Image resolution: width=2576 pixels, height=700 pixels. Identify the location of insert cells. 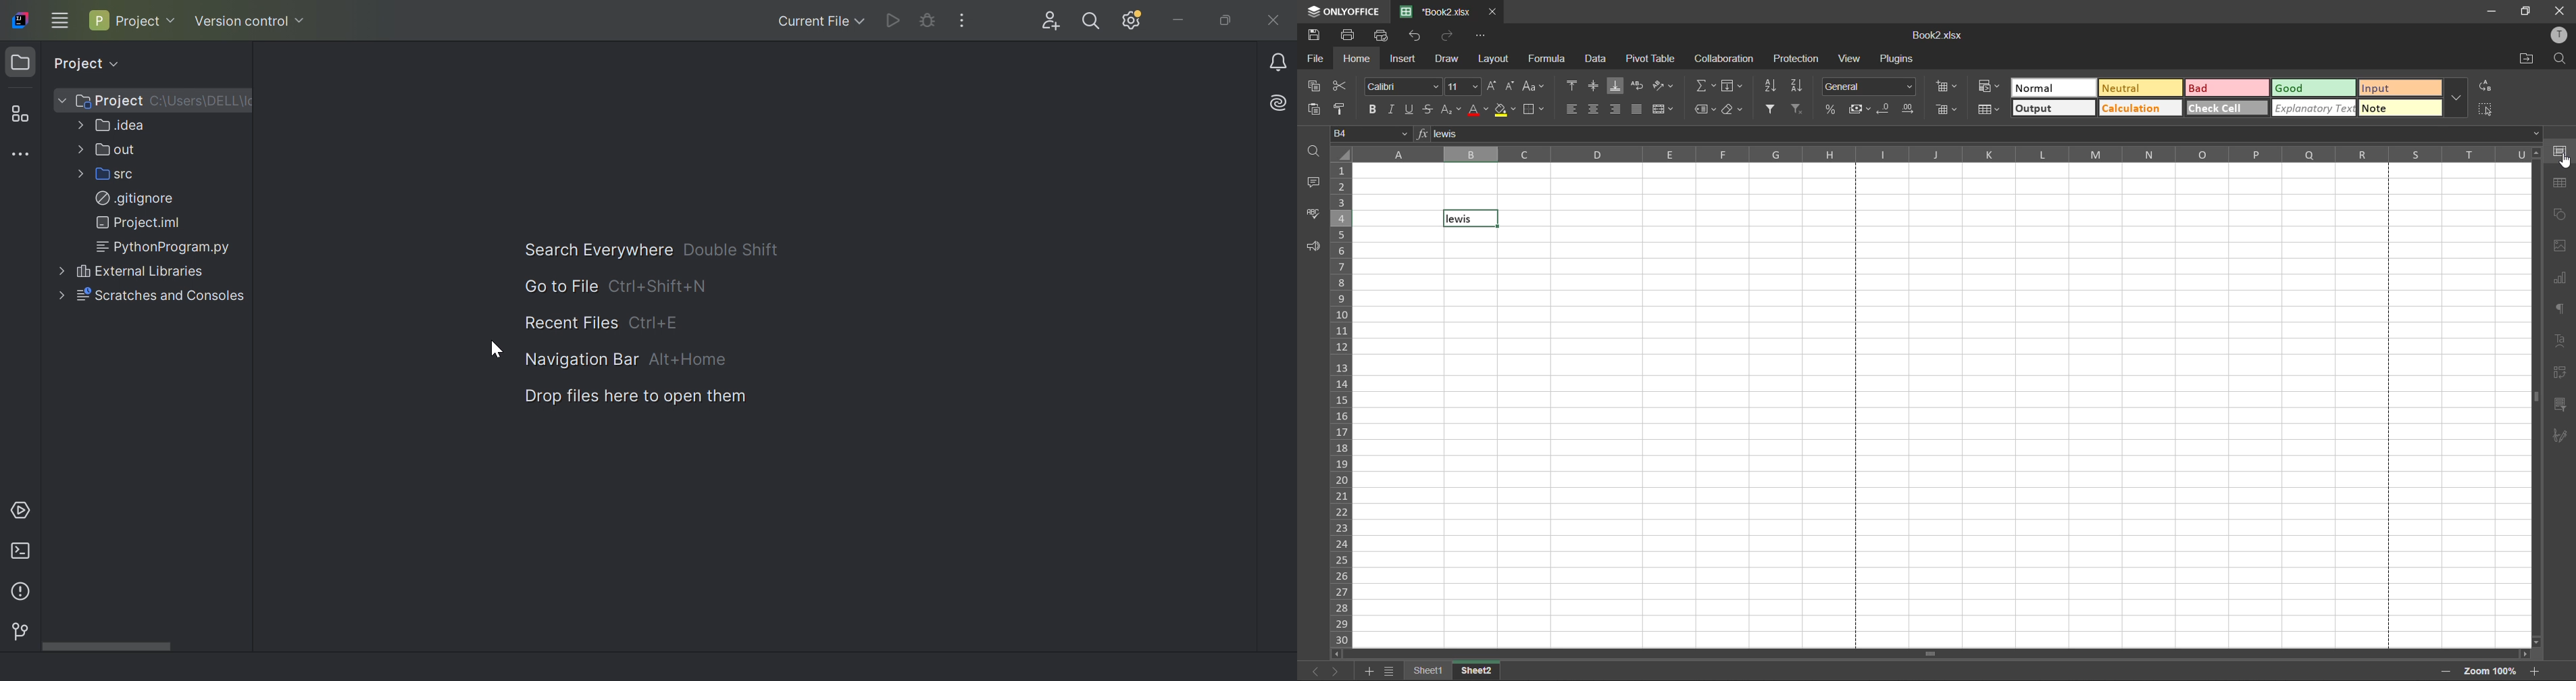
(1949, 88).